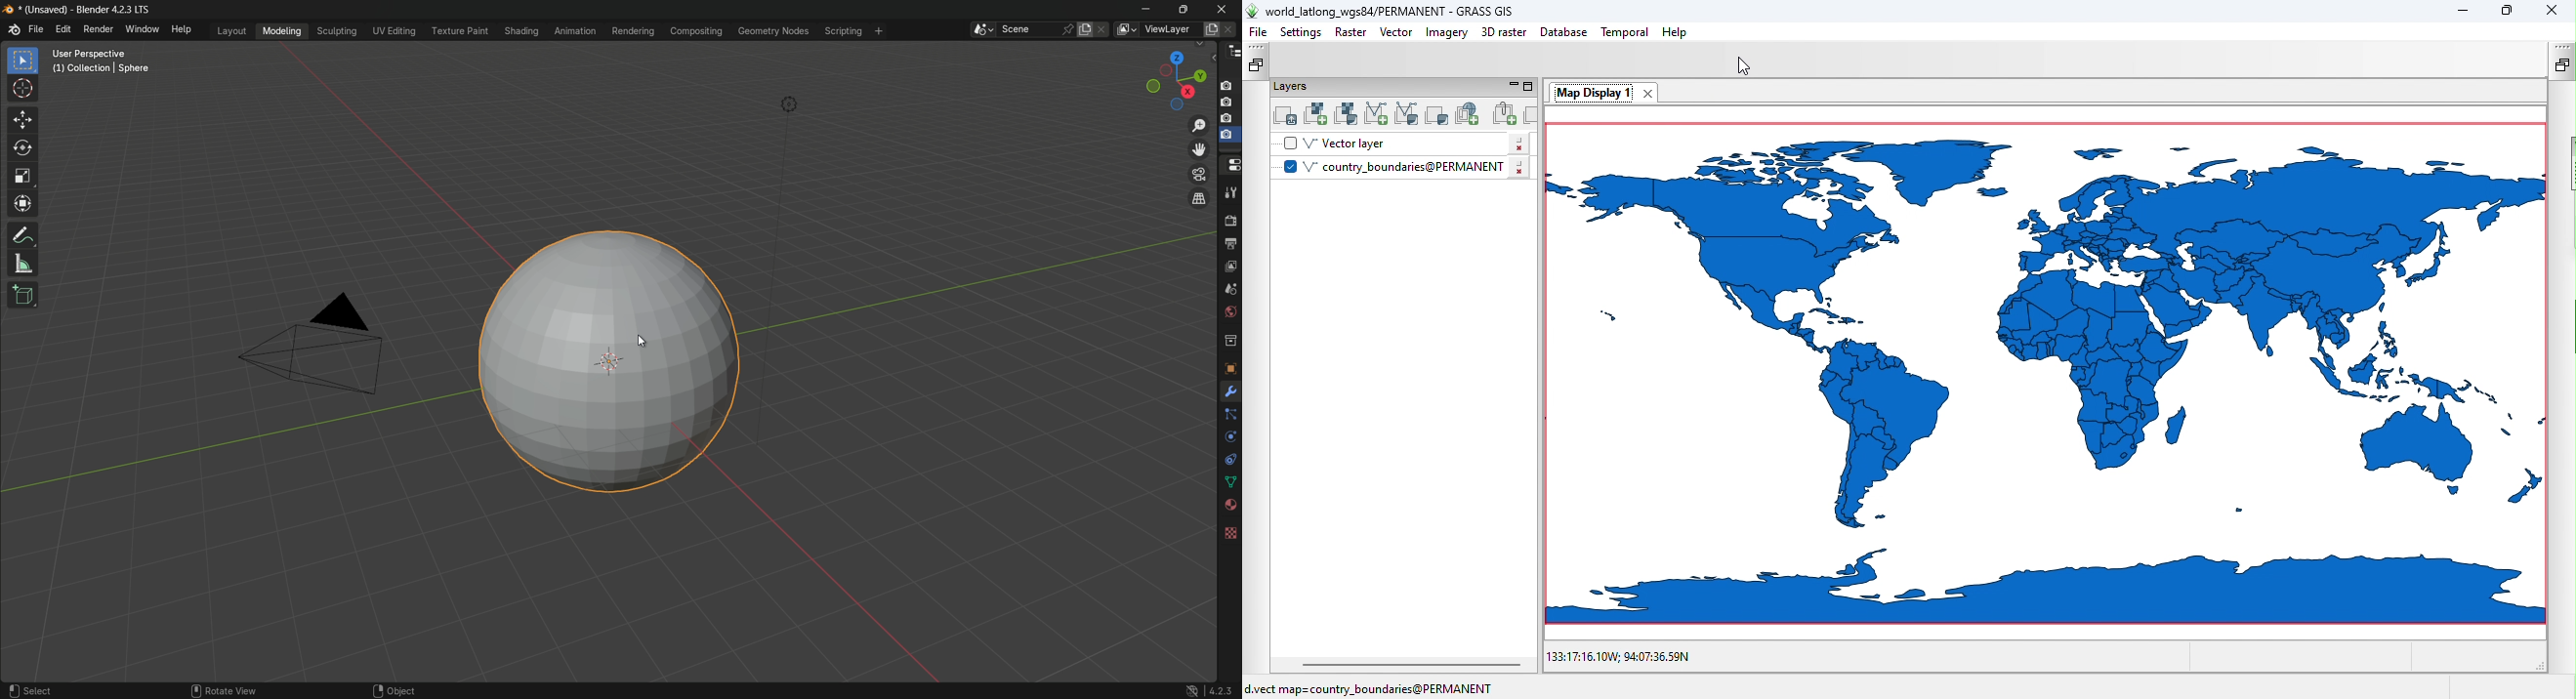 The image size is (2576, 700). What do you see at coordinates (37, 30) in the screenshot?
I see `file menu` at bounding box center [37, 30].